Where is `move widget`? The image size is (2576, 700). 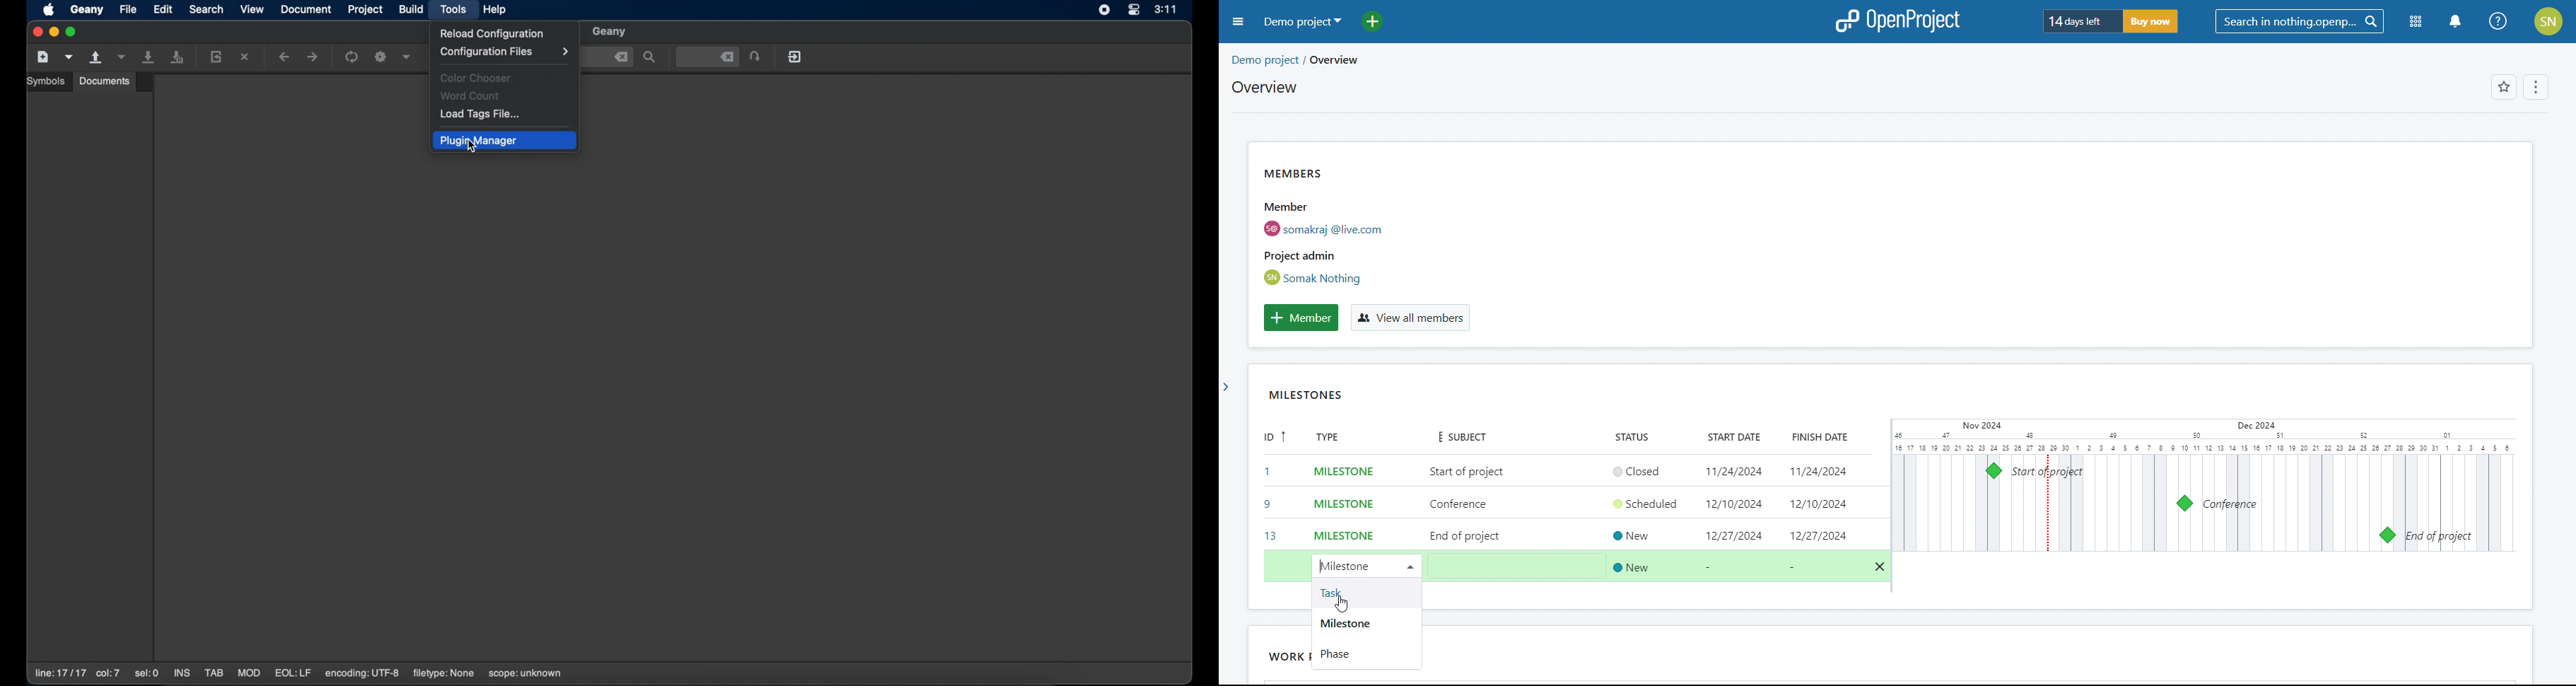 move widget is located at coordinates (1255, 398).